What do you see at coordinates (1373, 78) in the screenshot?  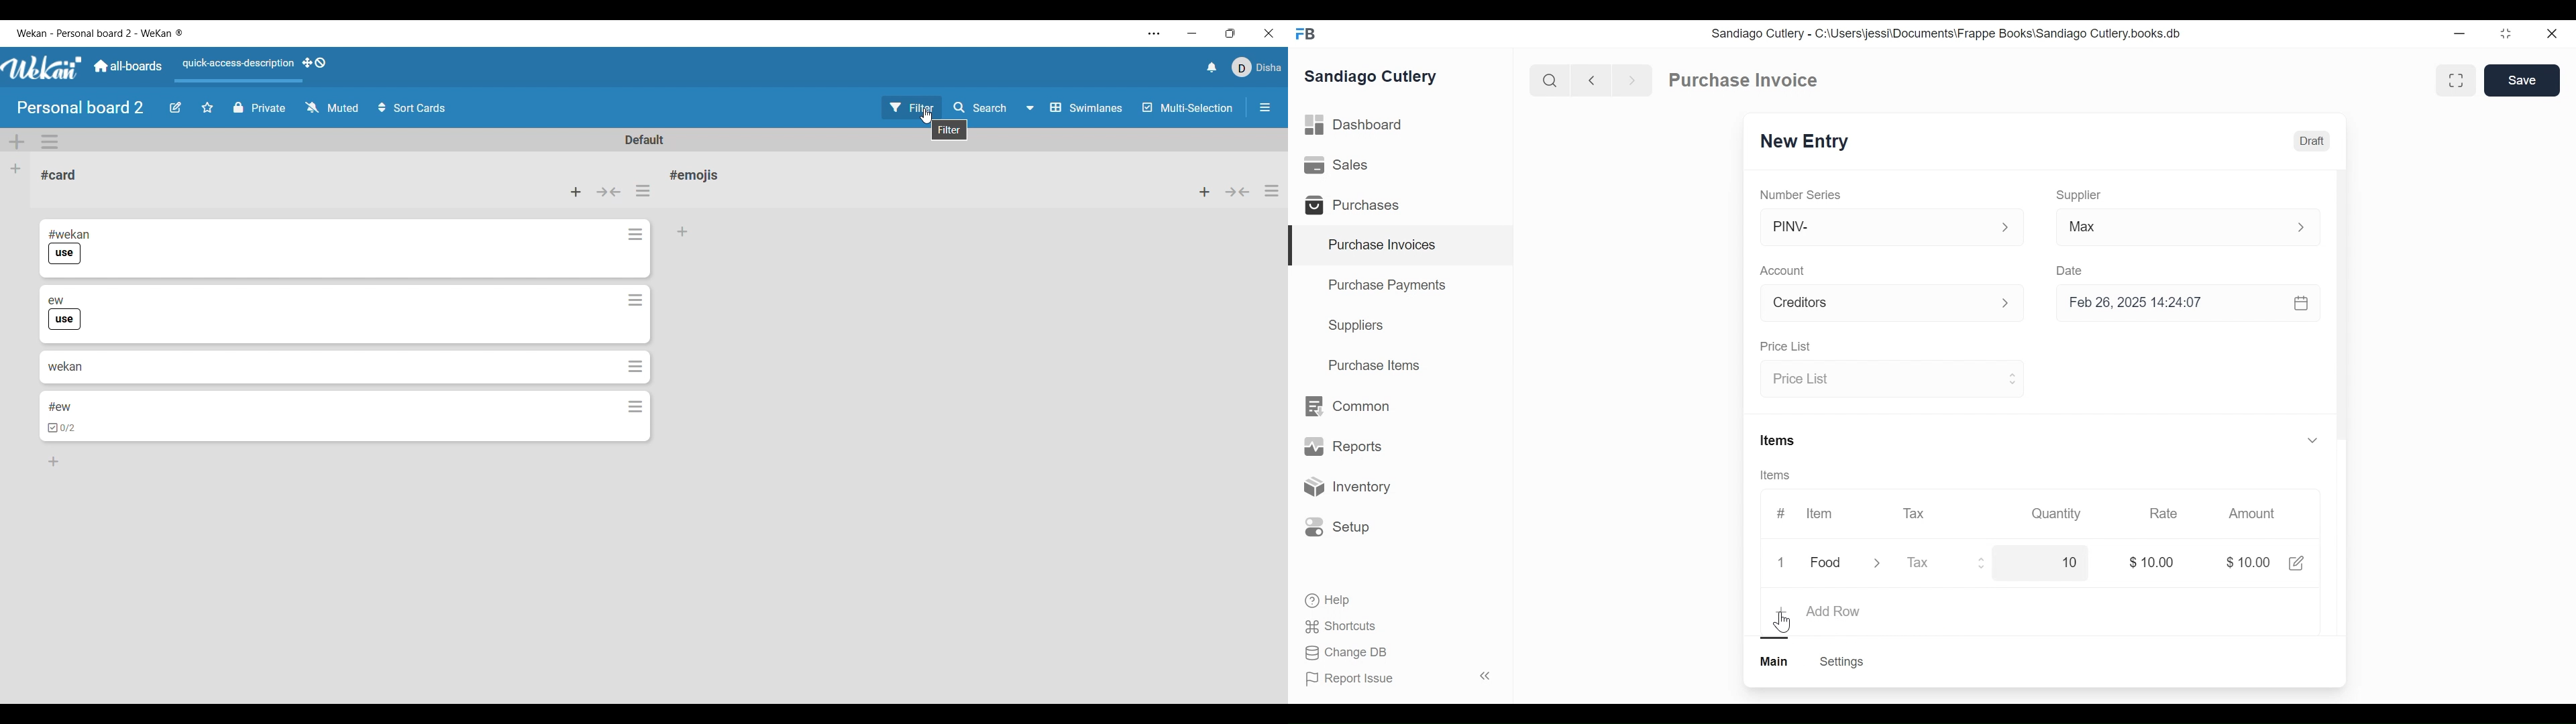 I see `Sandiago Cutlery` at bounding box center [1373, 78].